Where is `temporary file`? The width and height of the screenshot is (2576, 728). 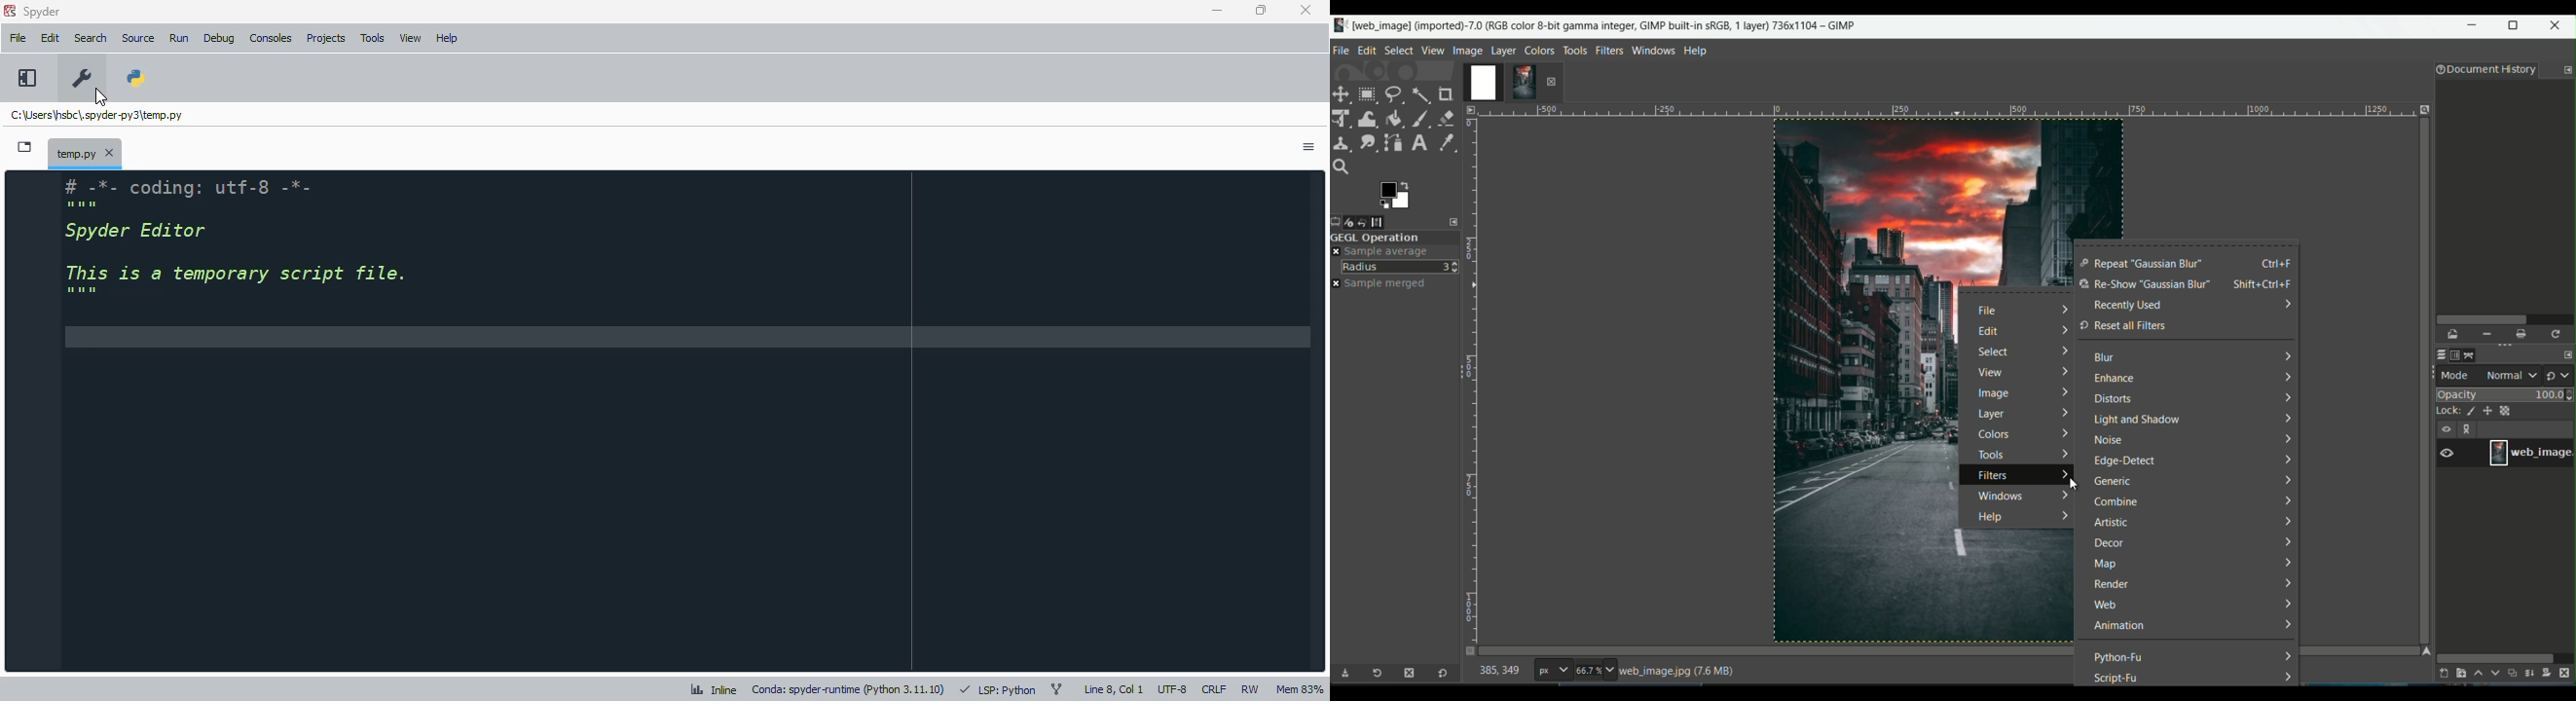
temporary file is located at coordinates (84, 153).